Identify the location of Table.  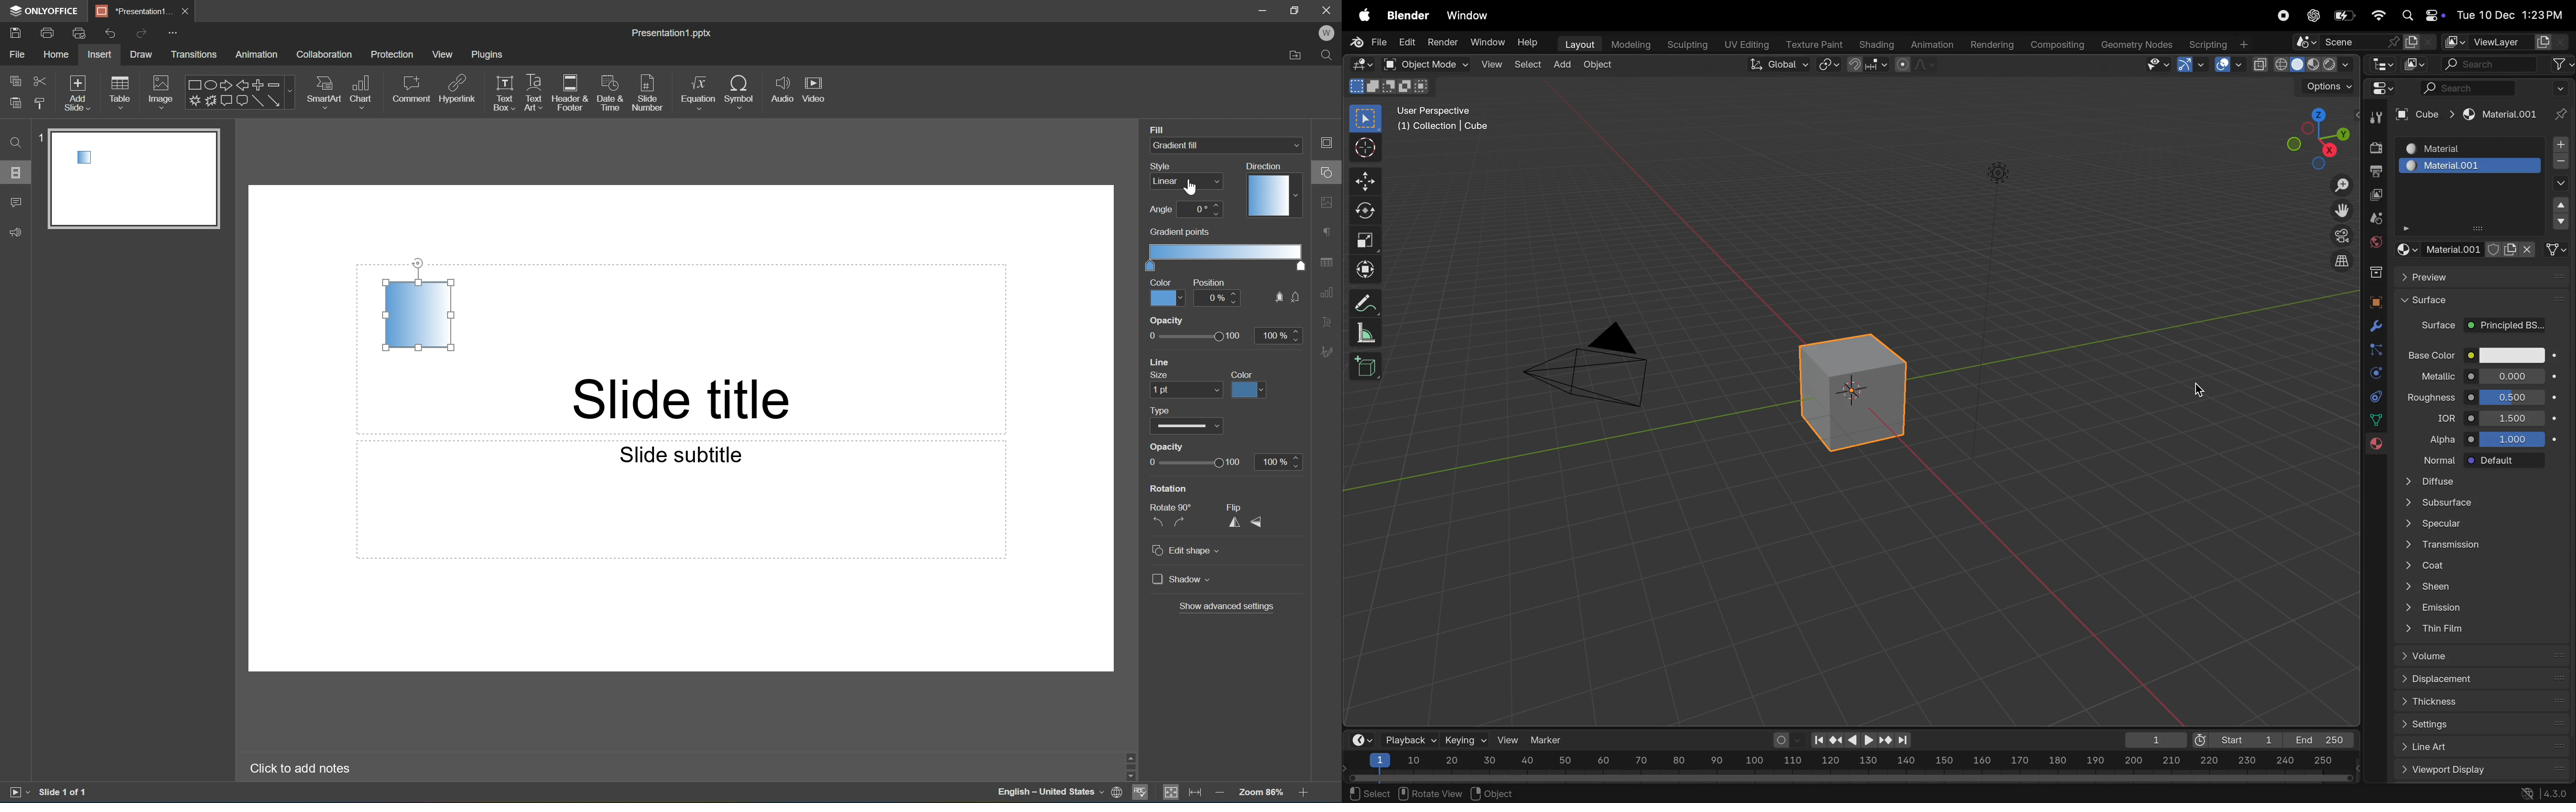
(120, 91).